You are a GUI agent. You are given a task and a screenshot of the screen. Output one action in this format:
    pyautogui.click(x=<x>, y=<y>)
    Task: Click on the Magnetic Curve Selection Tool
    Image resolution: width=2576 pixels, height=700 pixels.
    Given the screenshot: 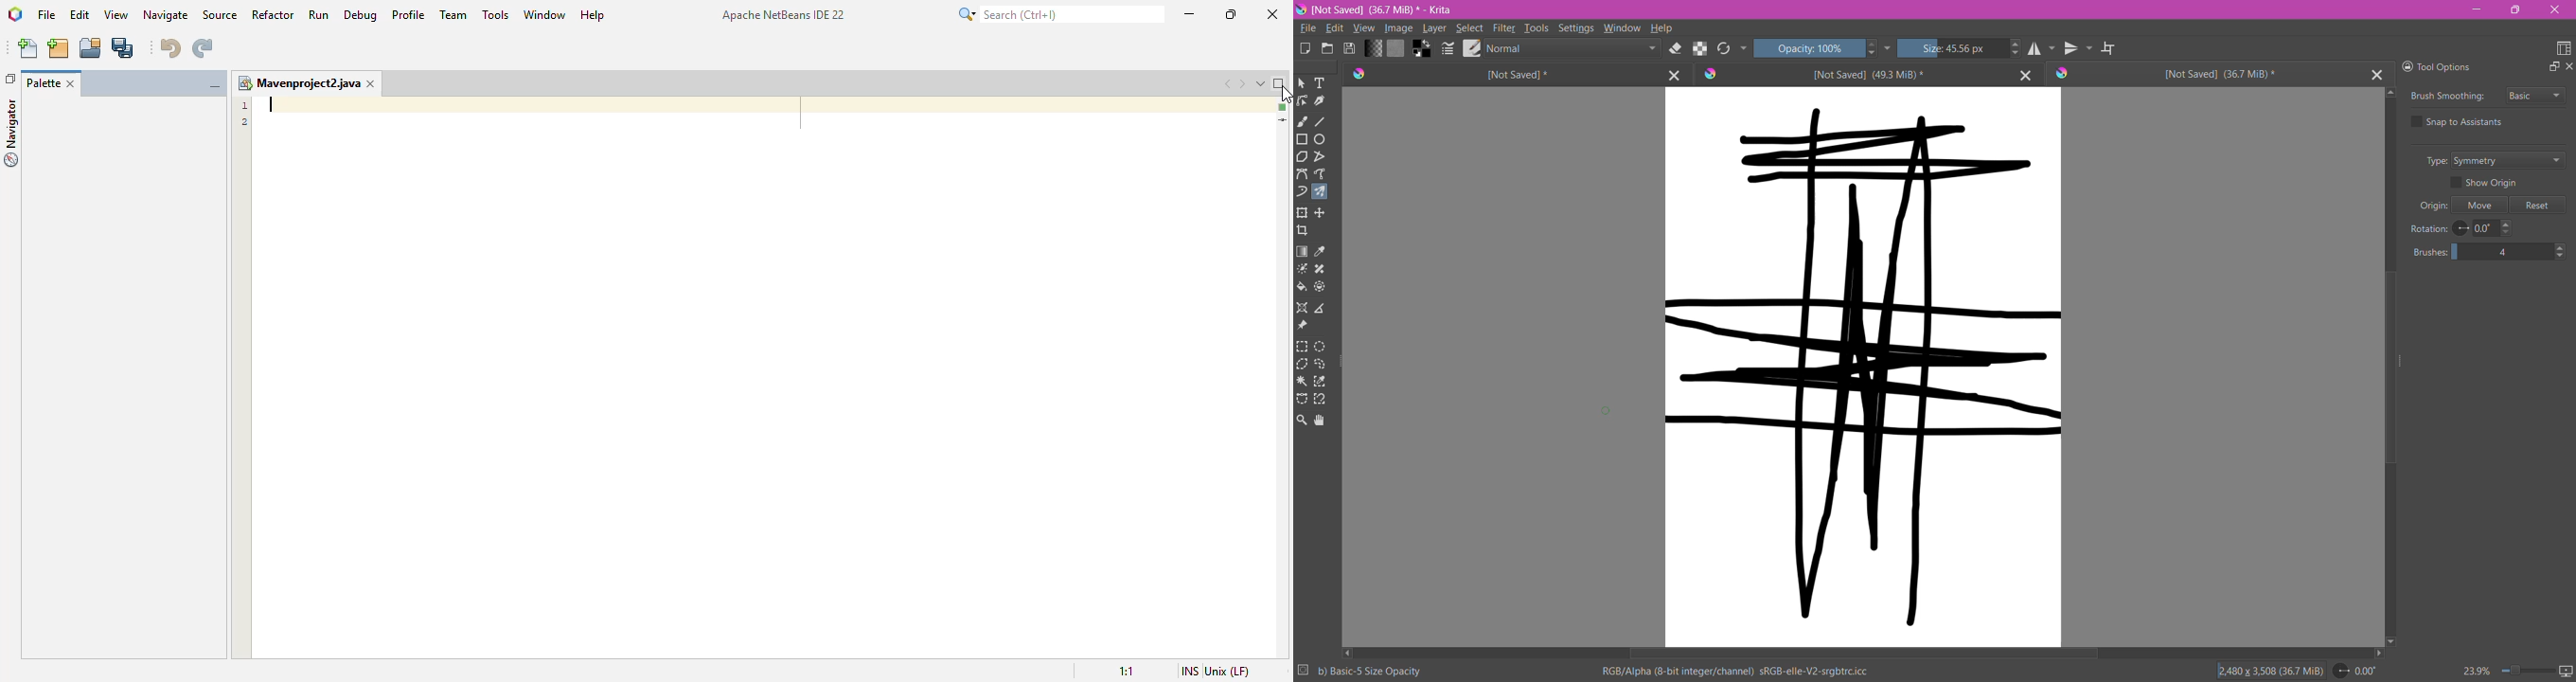 What is the action you would take?
    pyautogui.click(x=1320, y=399)
    